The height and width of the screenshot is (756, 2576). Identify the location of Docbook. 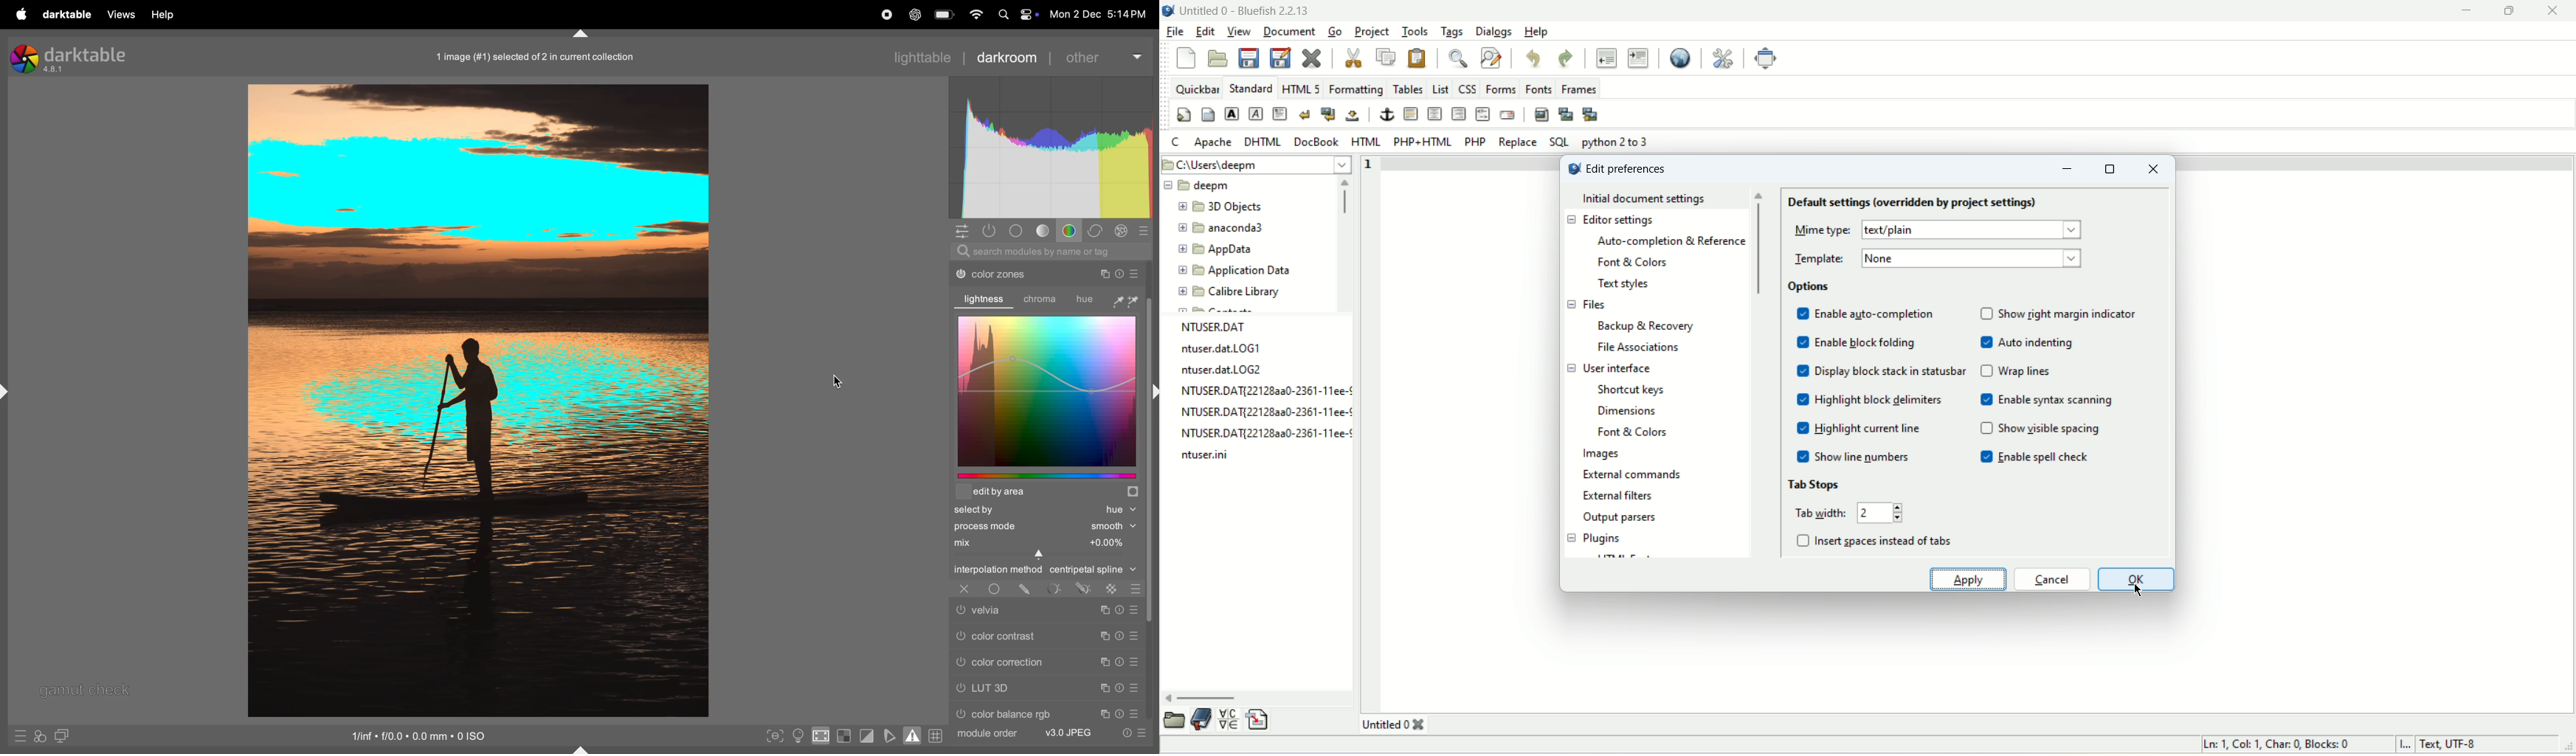
(1316, 142).